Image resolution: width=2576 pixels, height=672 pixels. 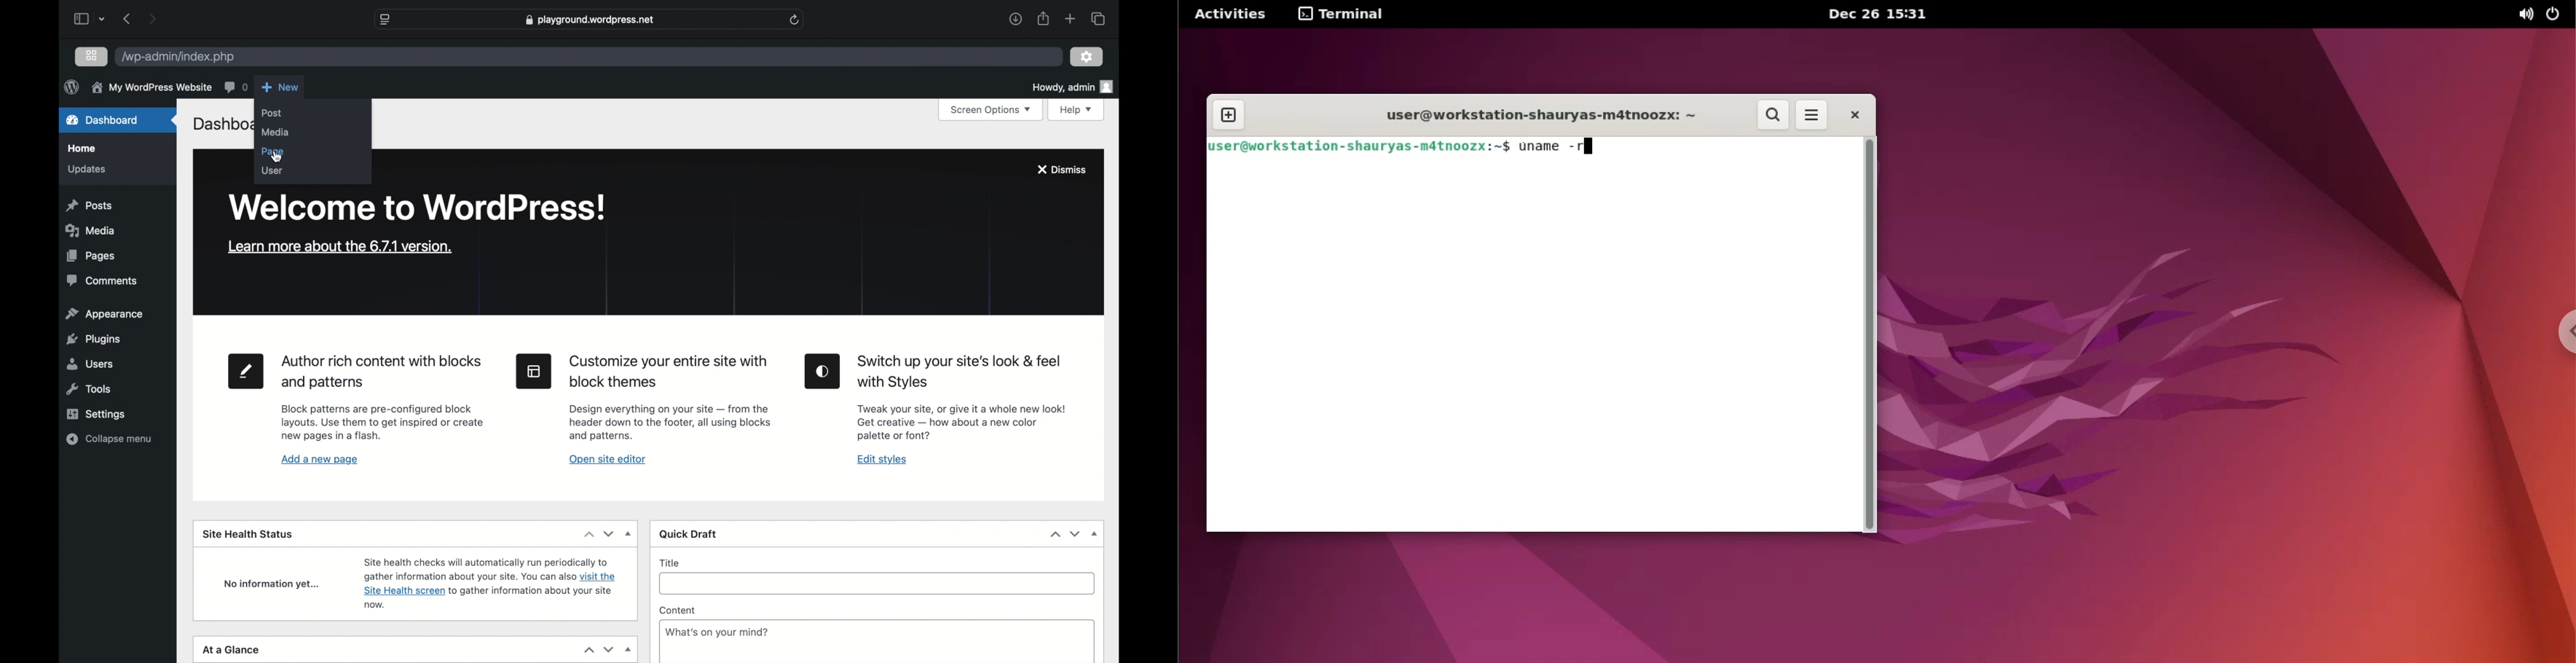 I want to click on collapse menu, so click(x=109, y=439).